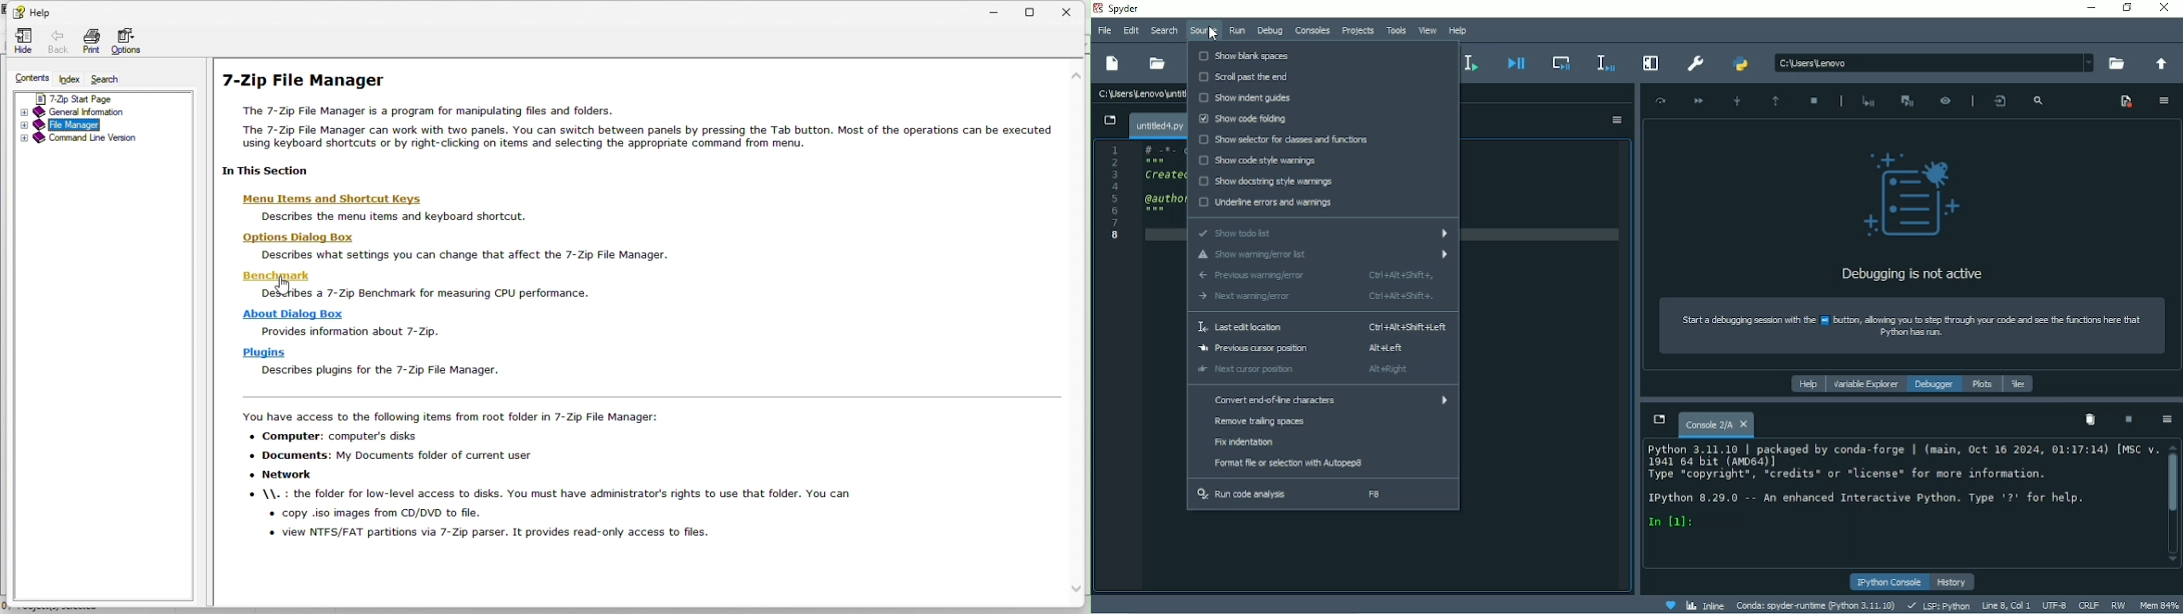  Describe the element at coordinates (1321, 233) in the screenshot. I see `Show todo list` at that location.